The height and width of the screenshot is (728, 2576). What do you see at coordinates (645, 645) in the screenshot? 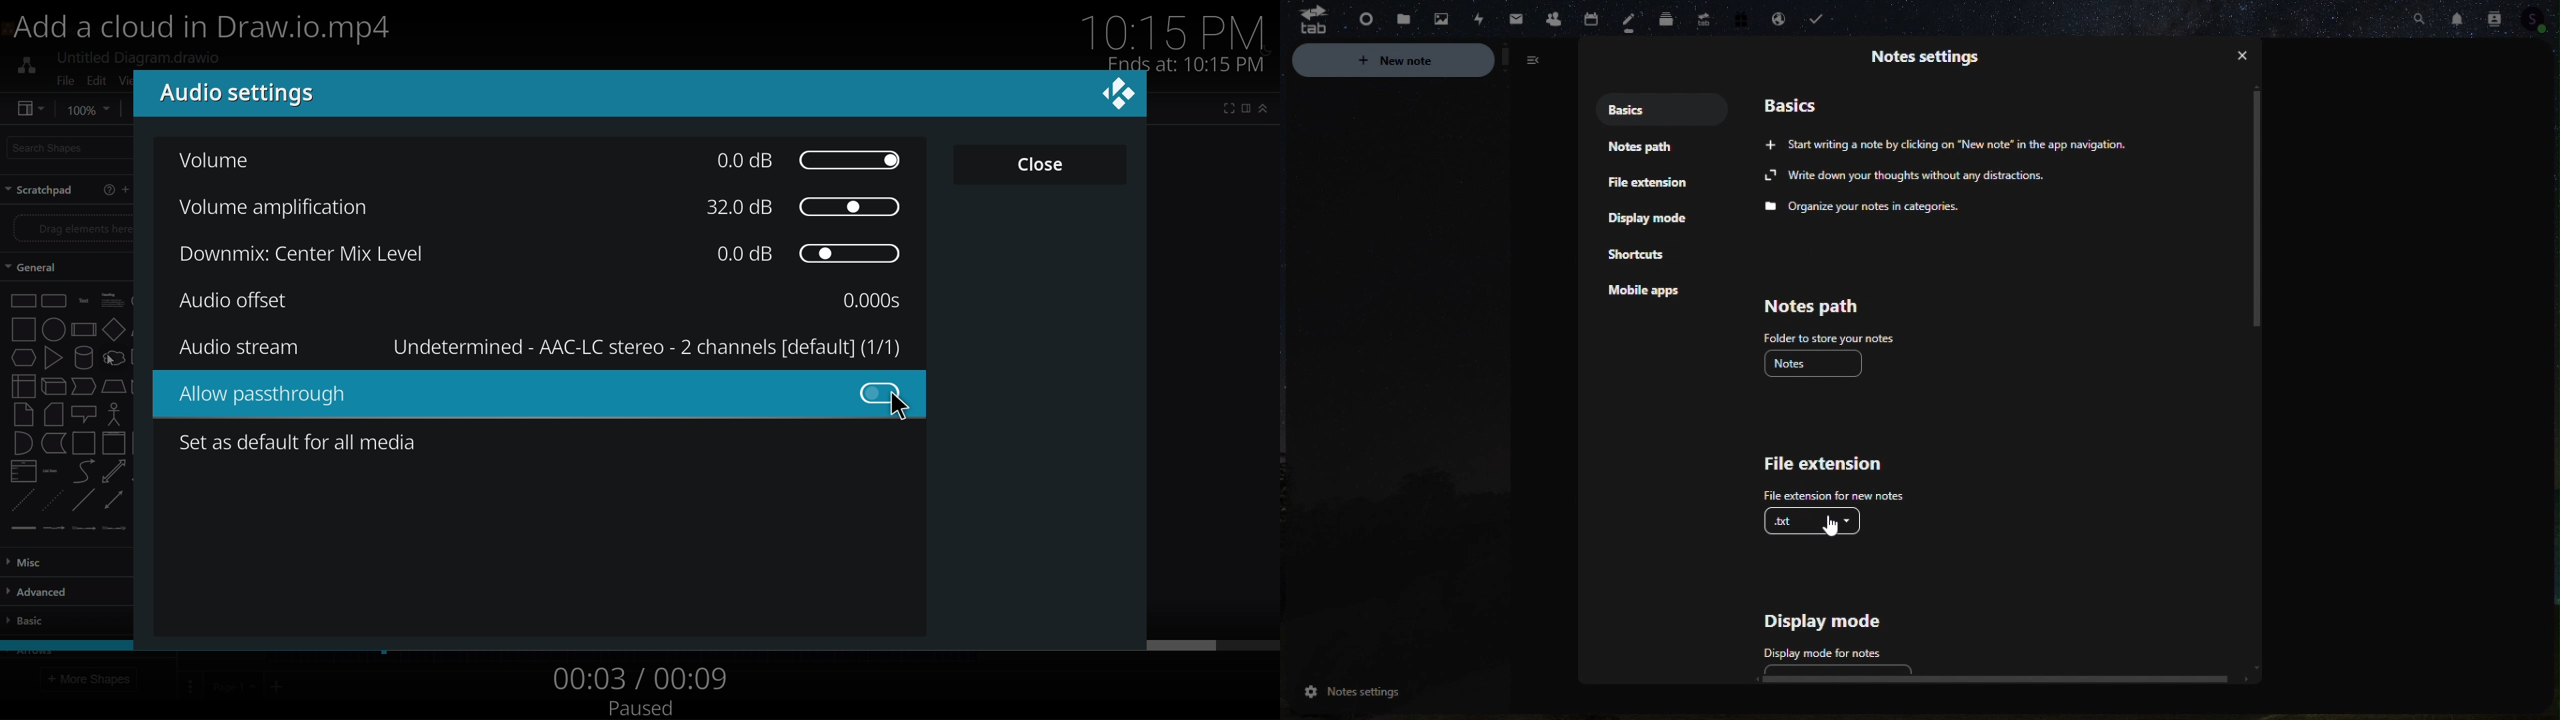
I see `video string` at bounding box center [645, 645].